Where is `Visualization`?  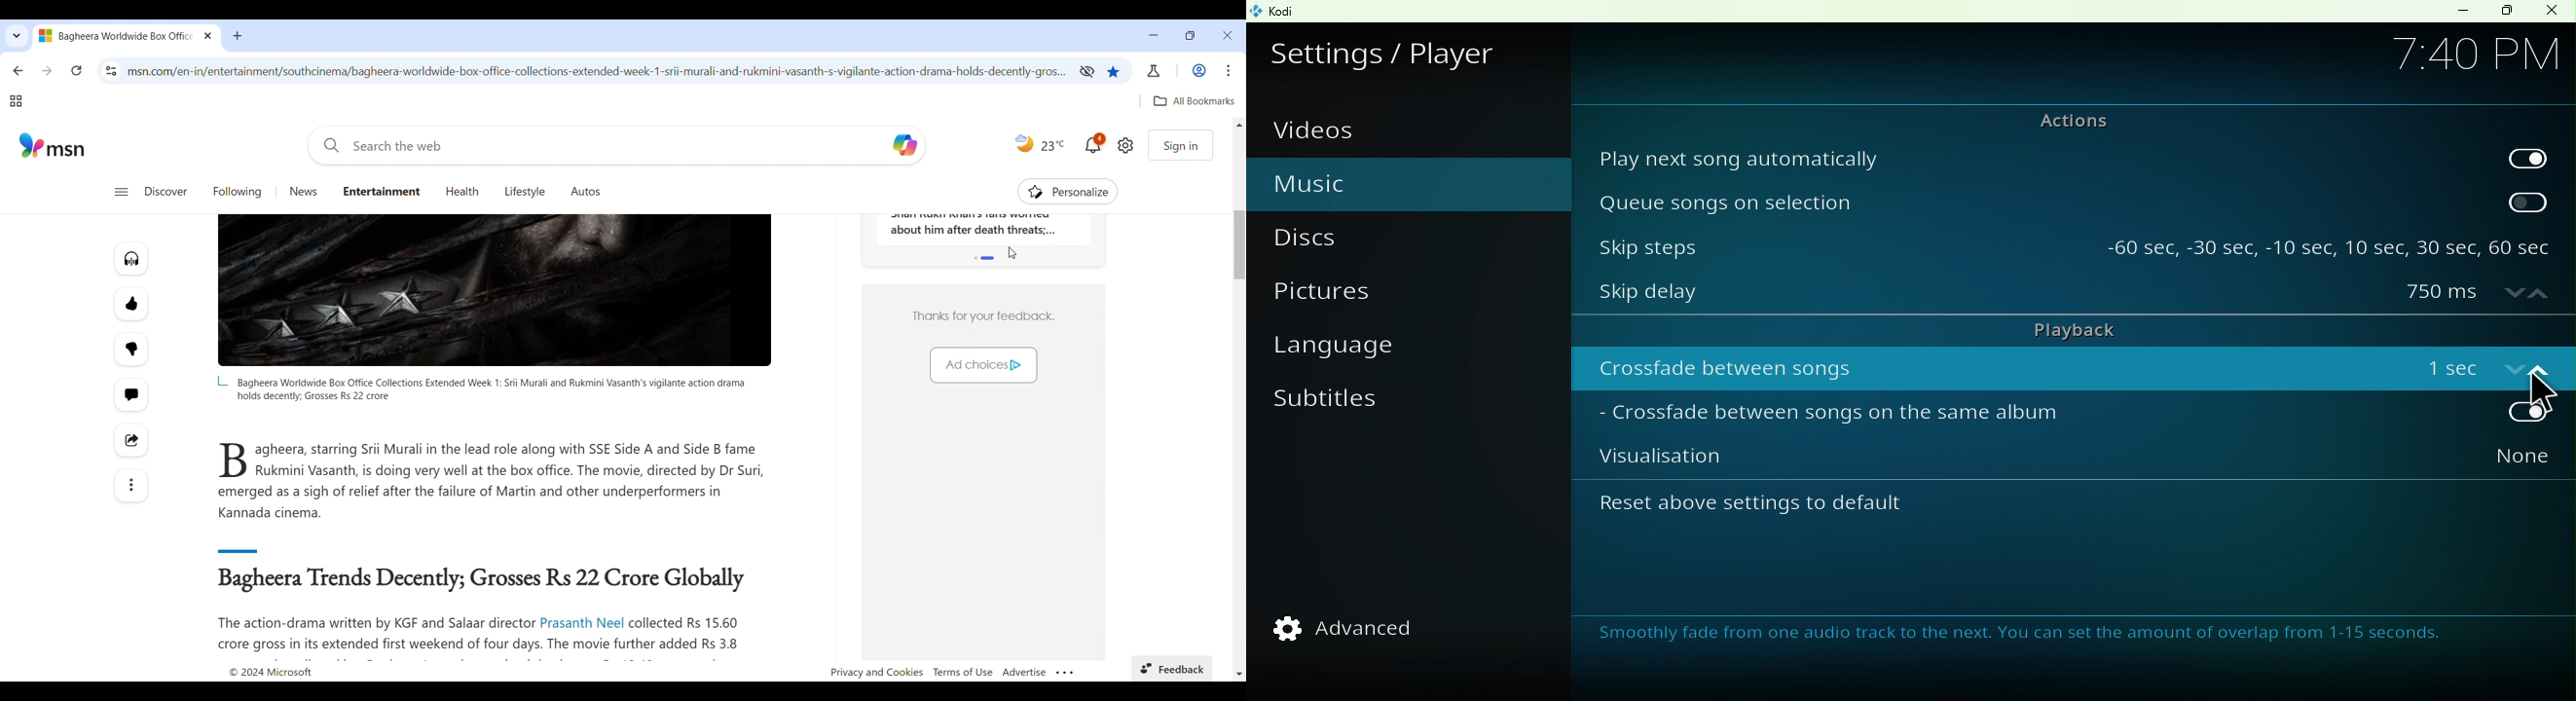
Visualization is located at coordinates (1988, 462).